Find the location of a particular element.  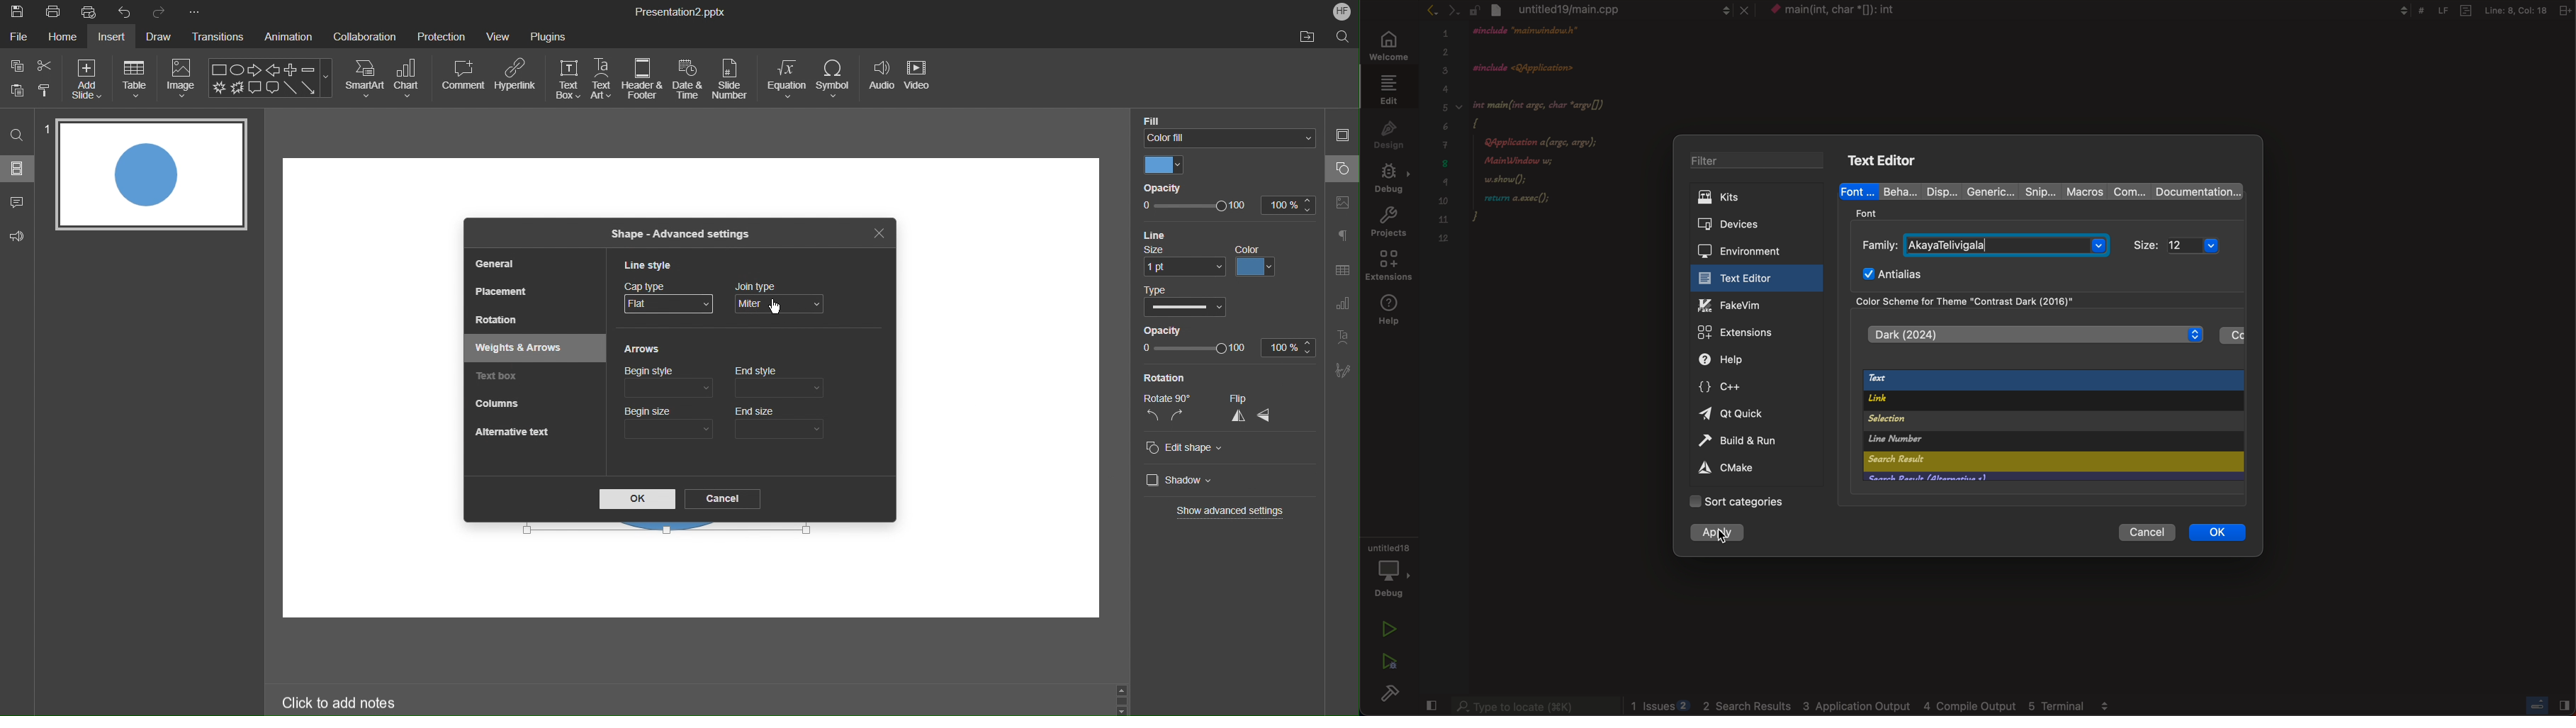

horizontal is located at coordinates (1268, 416).